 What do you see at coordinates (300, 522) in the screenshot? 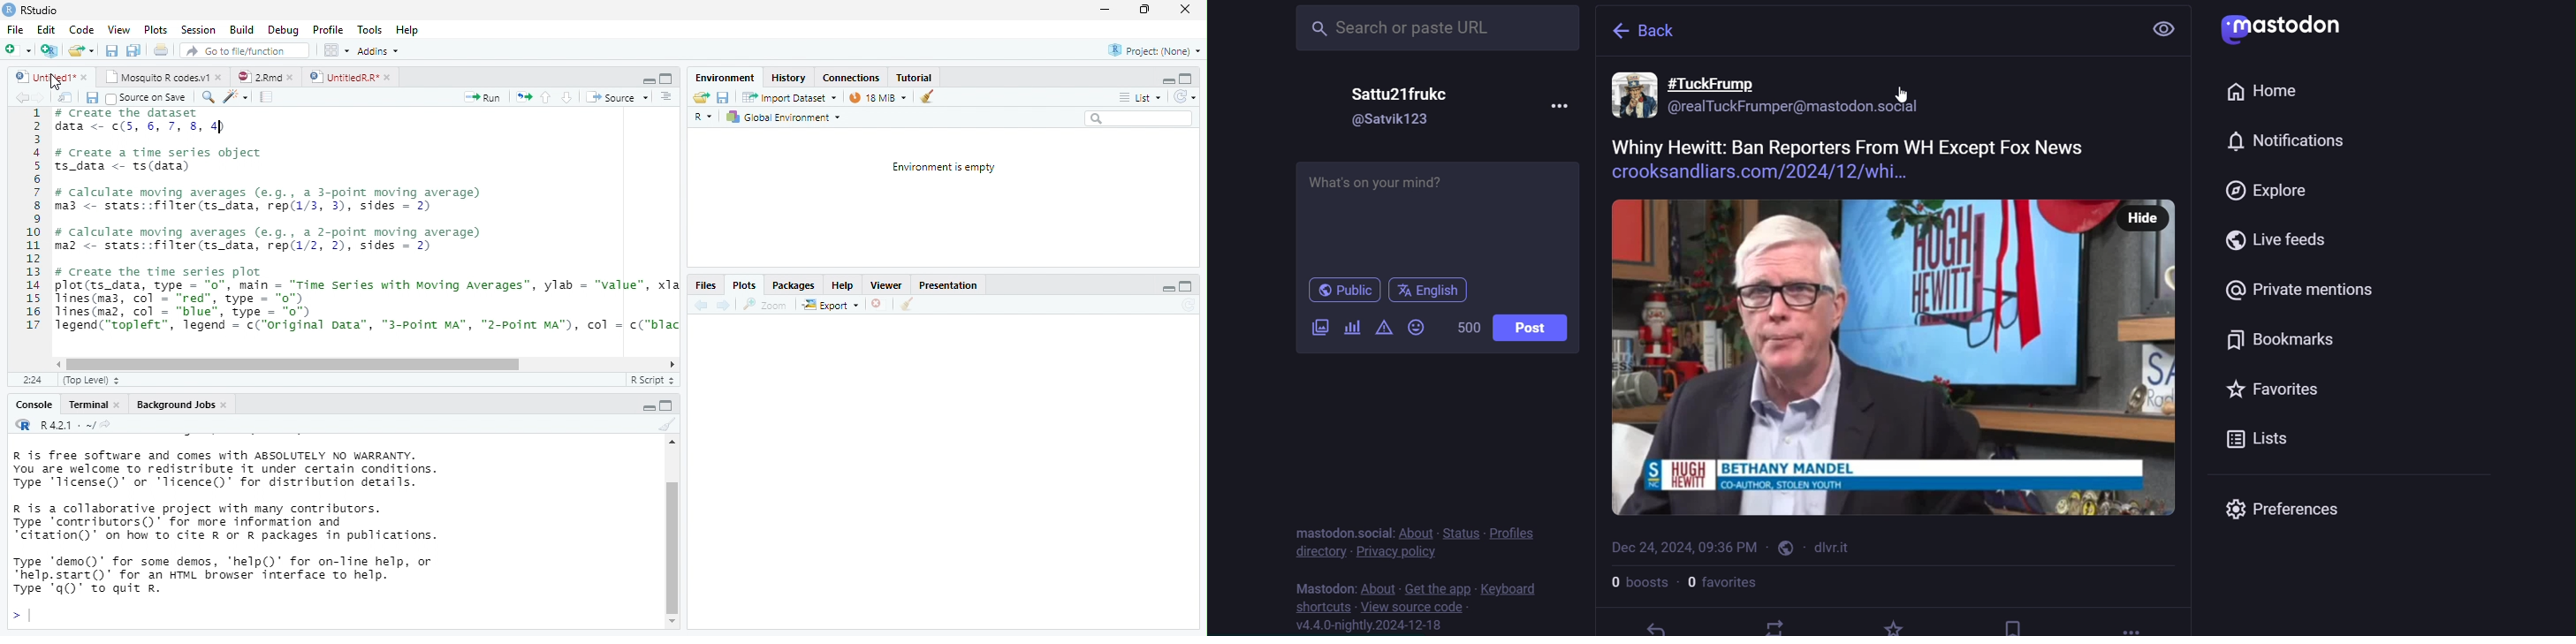
I see `R is free software and comes with ABSOLUTELY NO WARRANTY.
You are welcome to redistribute it under certain conditions.
Type 'Ticense()' or "Ticence()' for distribution details.

R is a collaborative project with many contributors.

Type contributors()’ for more information and

“citation()’ on how to cite R or R packages in publications.
Type "demo()’ for some demos, 'help()’ for on-Tine help, or
*help.start()’ for an HTML browser interface to help.

Type 'q()’ to quit R.` at bounding box center [300, 522].